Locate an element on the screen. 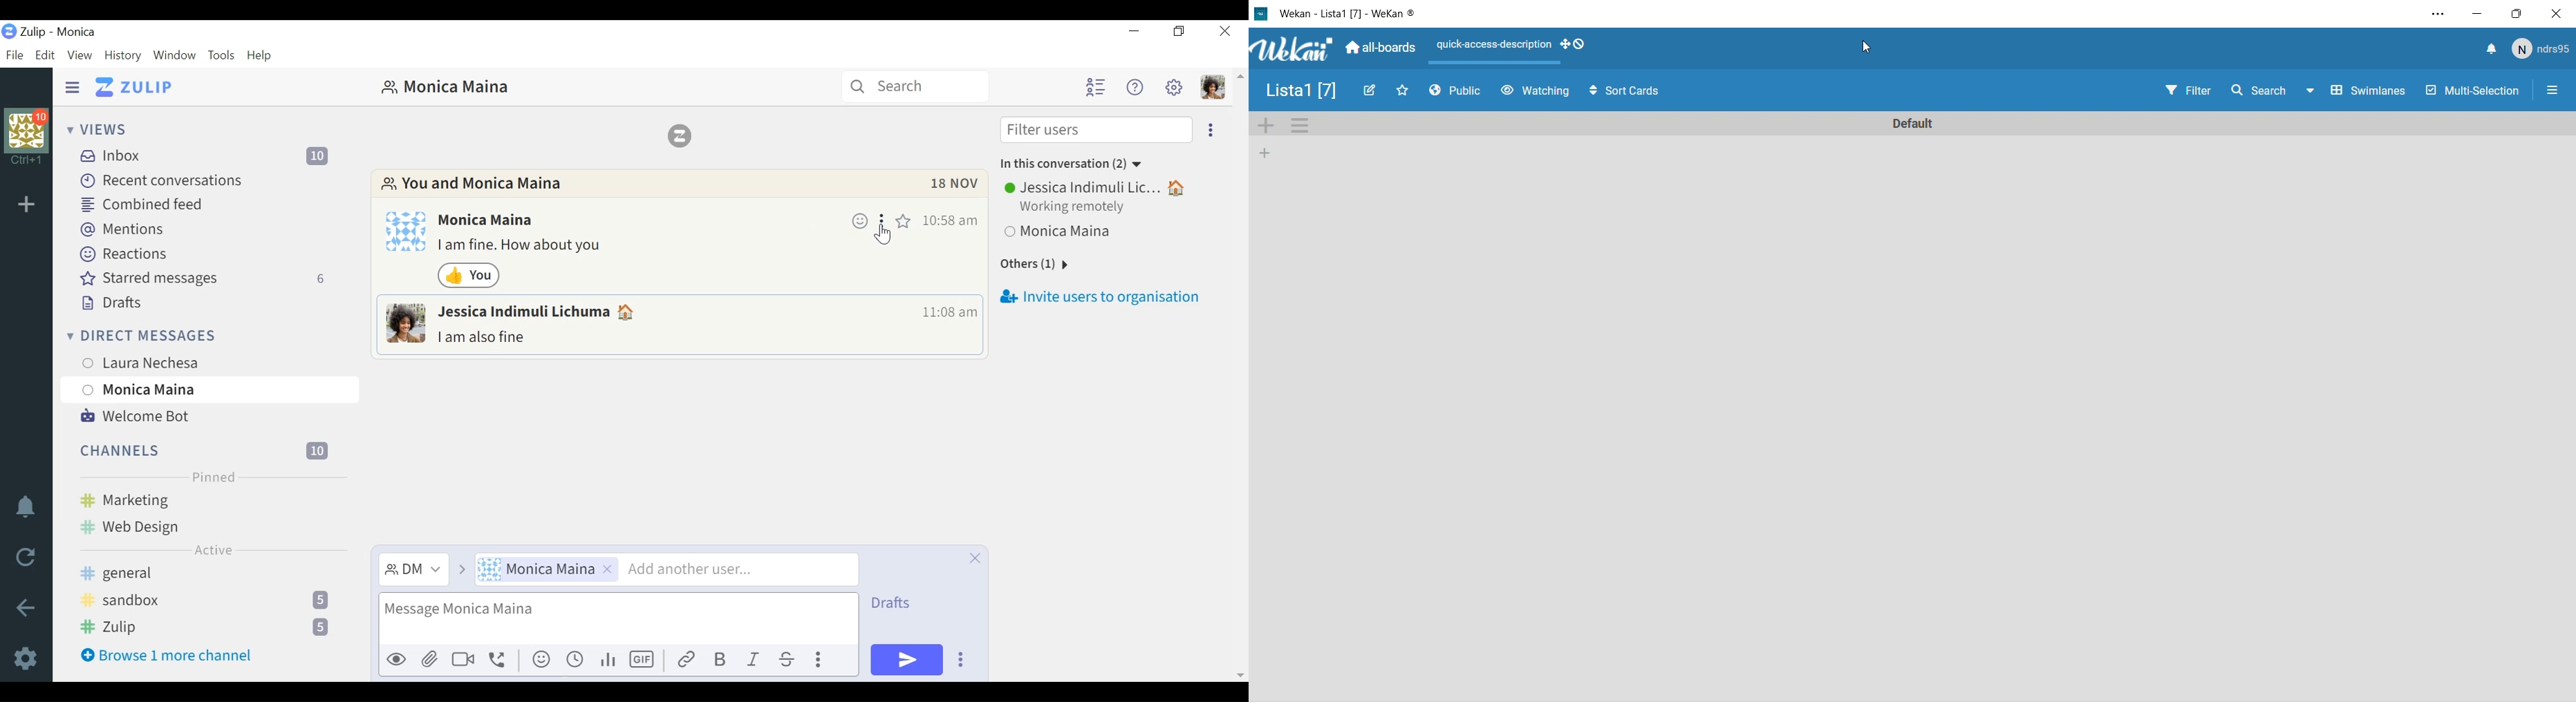 Image resolution: width=2576 pixels, height=728 pixels. File  is located at coordinates (16, 55).